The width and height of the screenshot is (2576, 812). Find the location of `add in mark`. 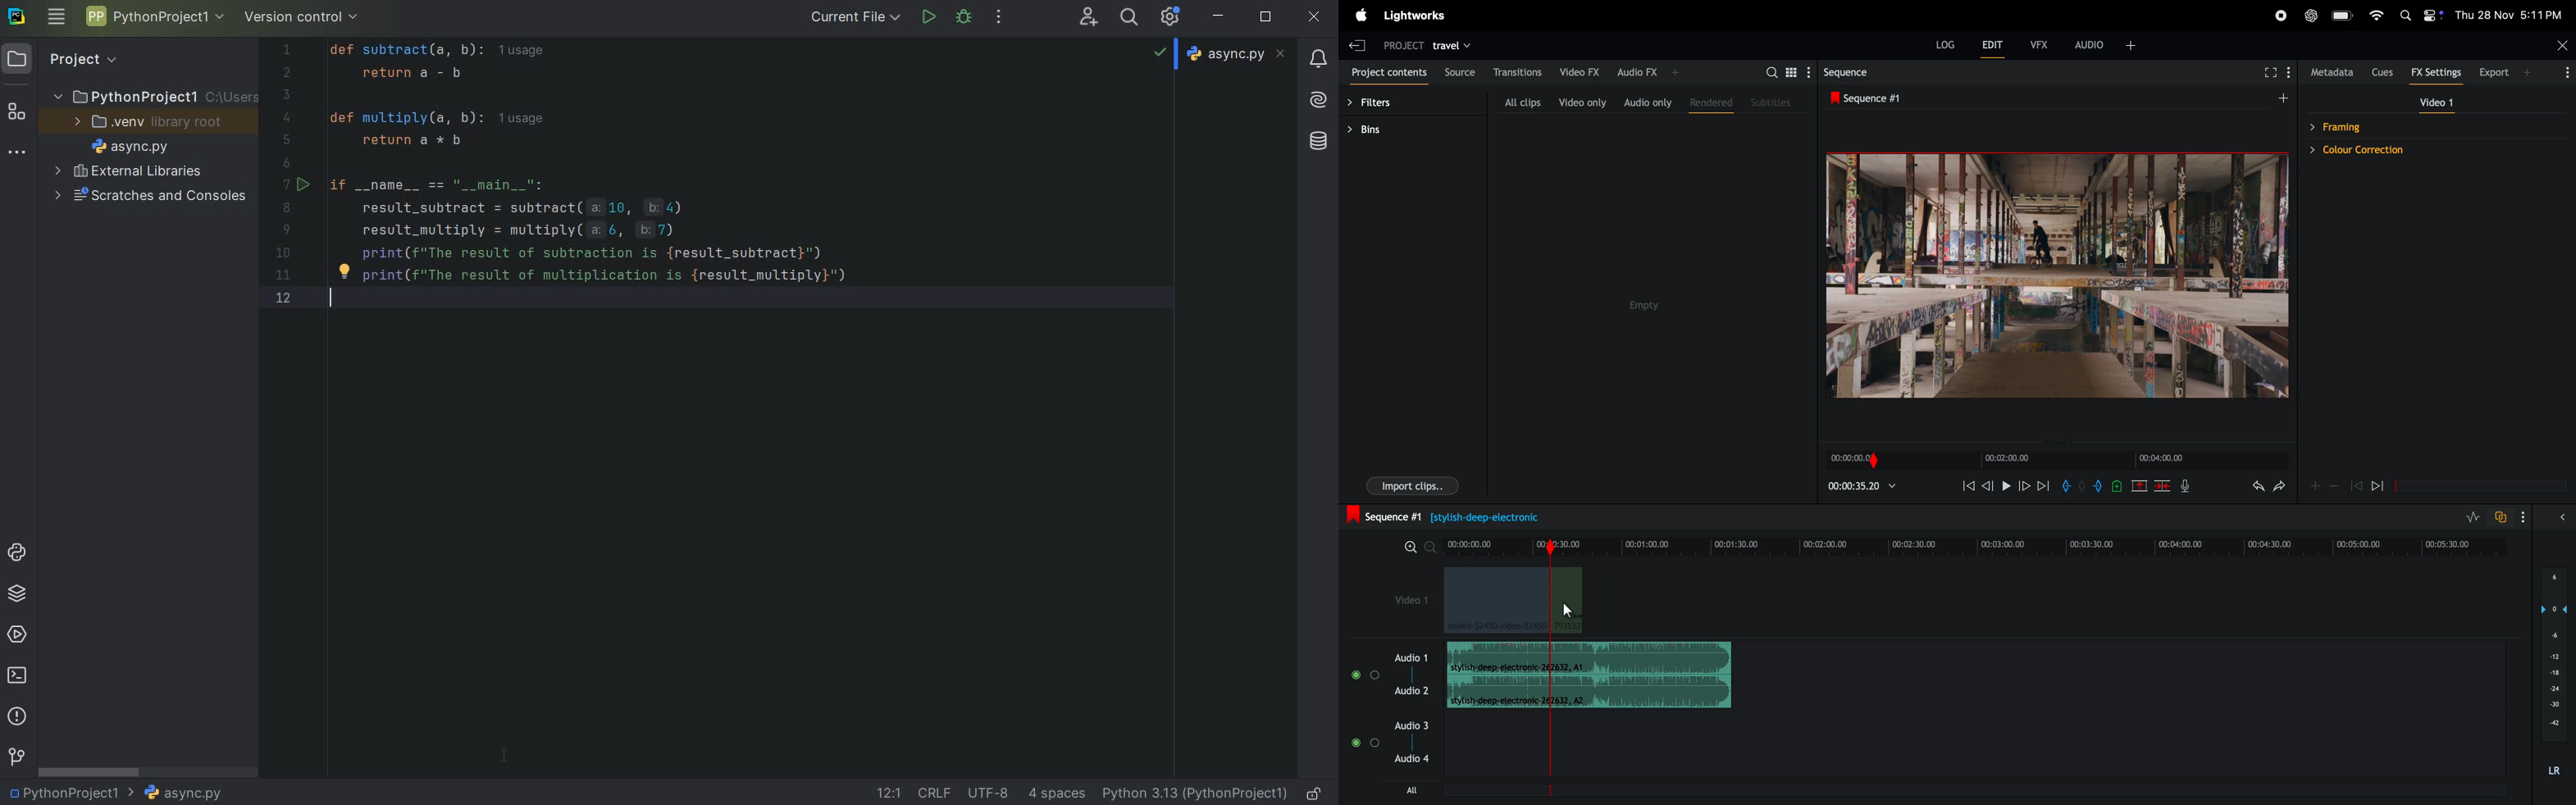

add in mark is located at coordinates (2068, 486).